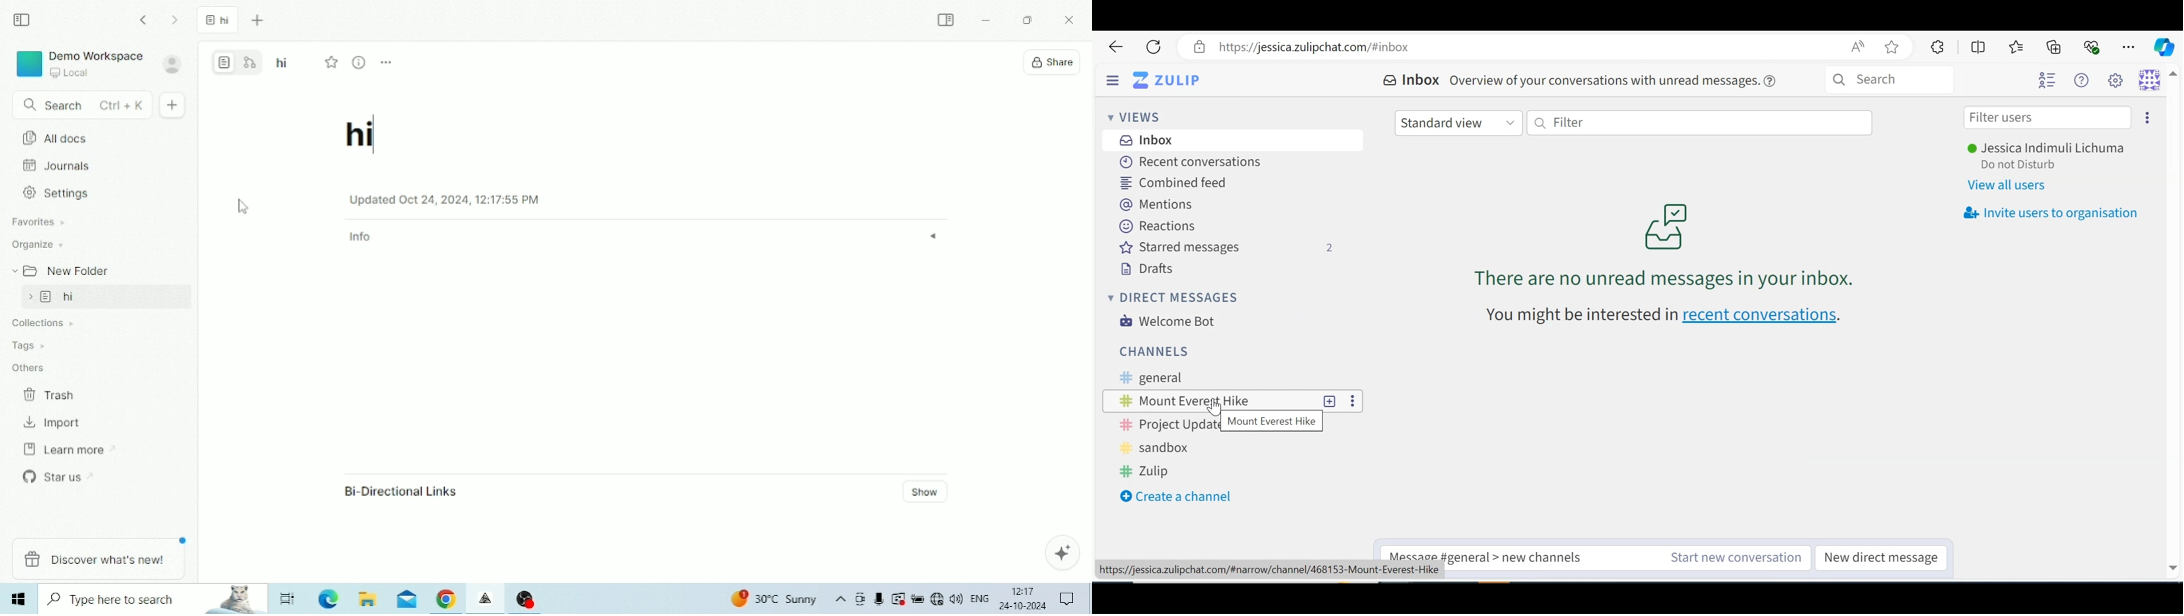  What do you see at coordinates (1159, 226) in the screenshot?
I see `Reactions` at bounding box center [1159, 226].